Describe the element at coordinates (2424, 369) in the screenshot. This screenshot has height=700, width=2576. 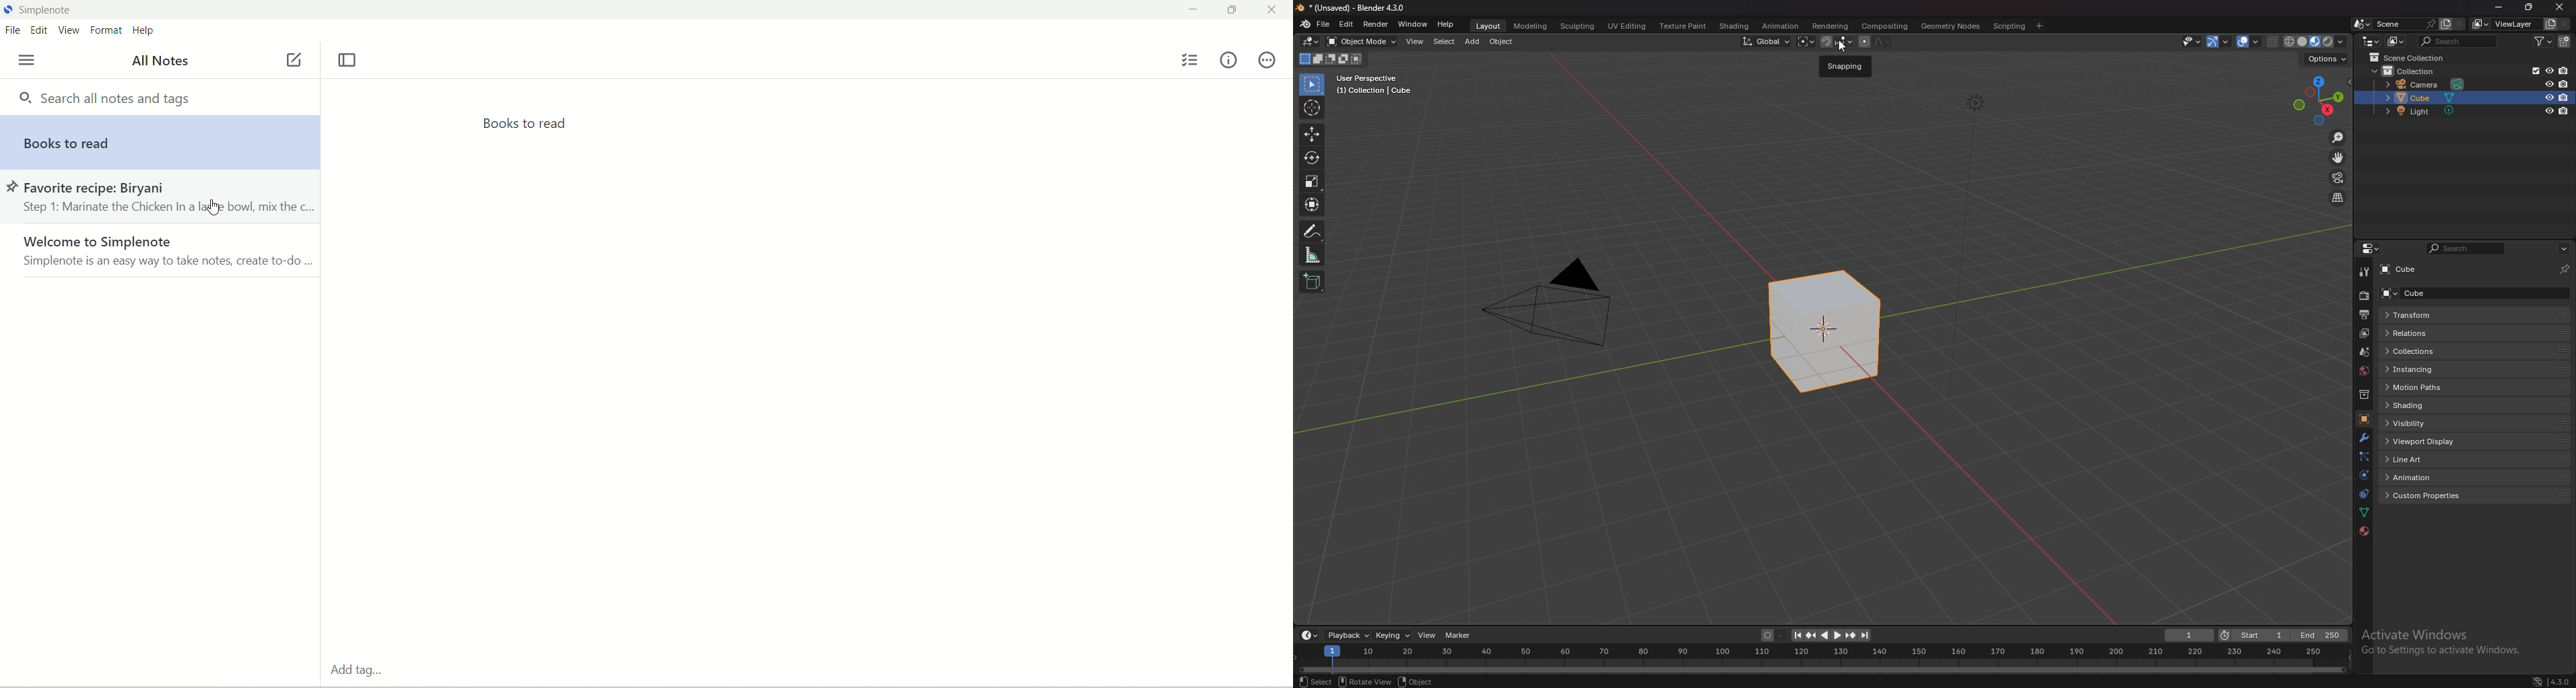
I see `instancing` at that location.